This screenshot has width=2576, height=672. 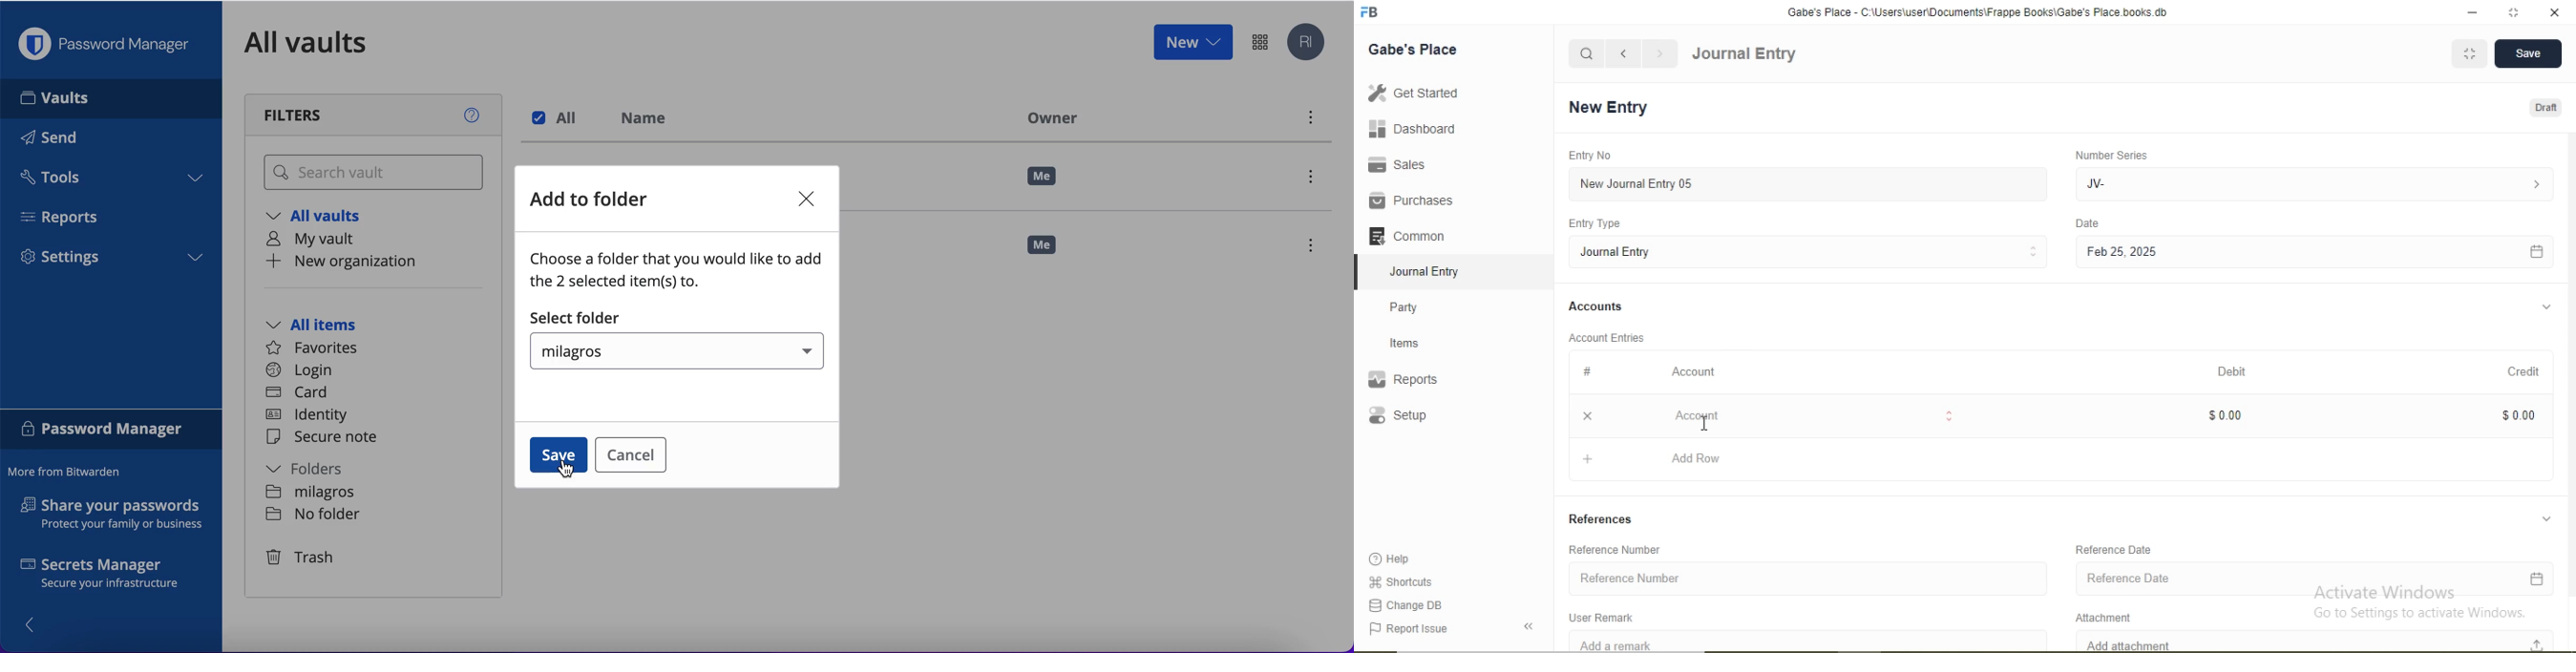 I want to click on Reports, so click(x=1412, y=380).